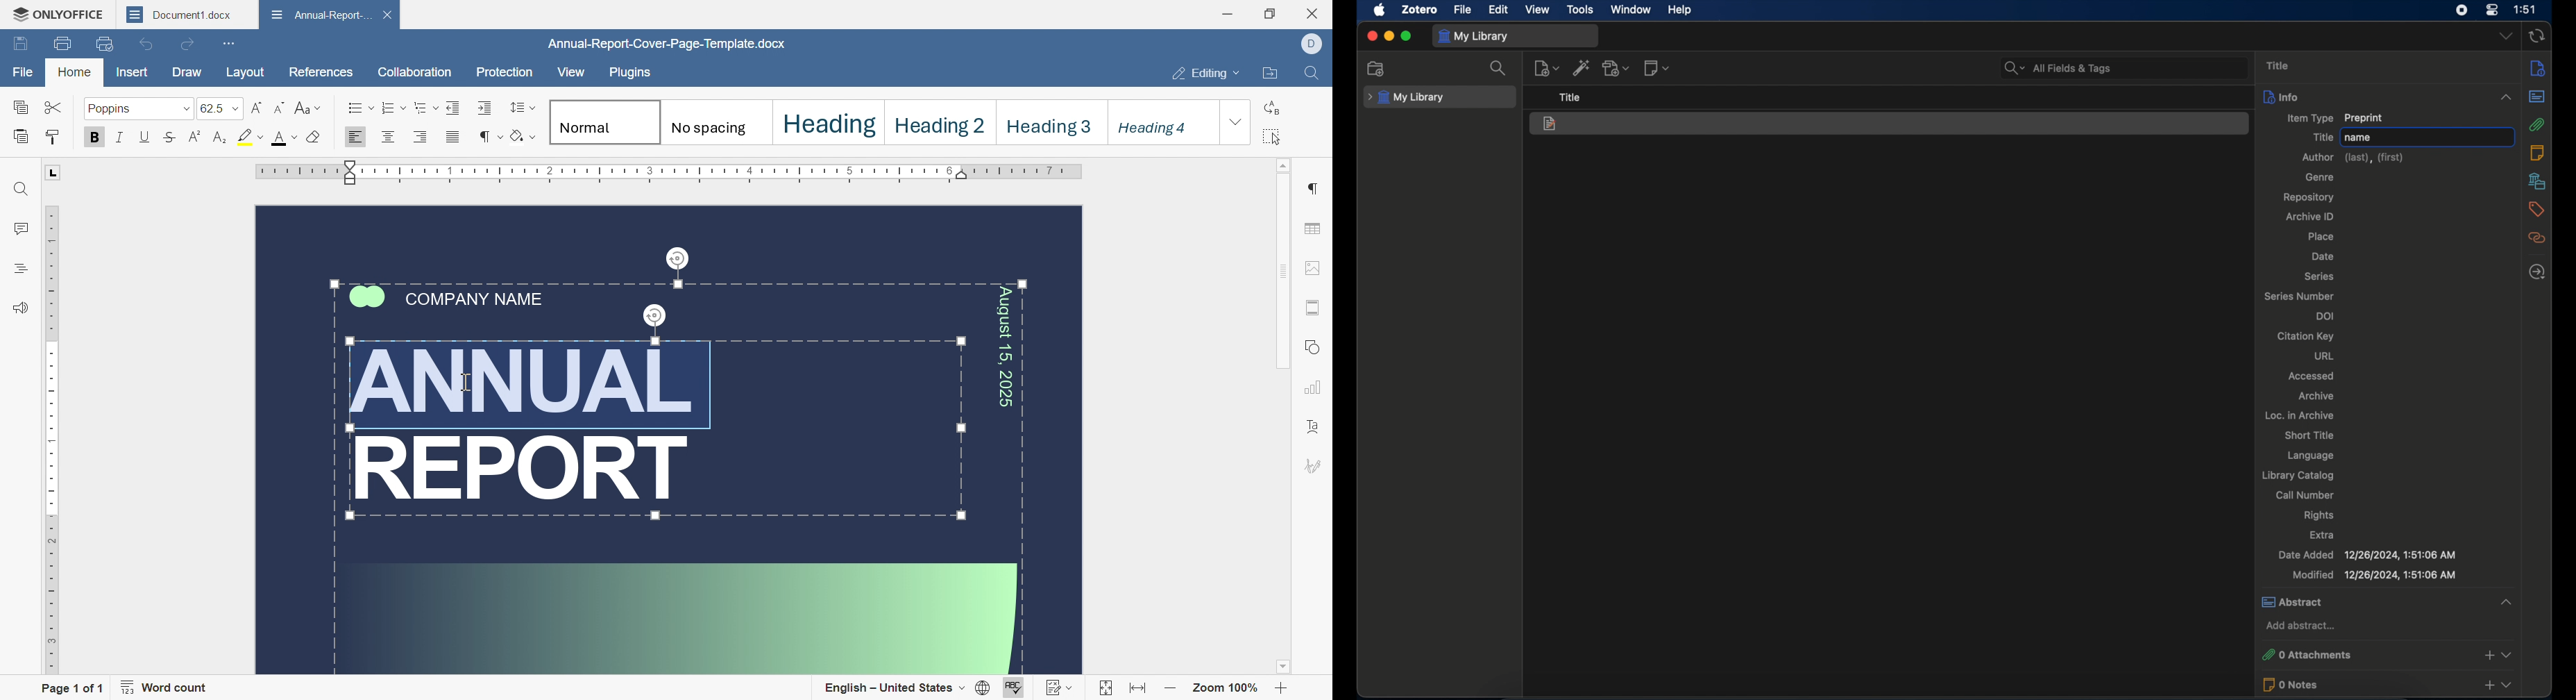 This screenshot has width=2576, height=700. I want to click on add item by identifier, so click(1581, 67).